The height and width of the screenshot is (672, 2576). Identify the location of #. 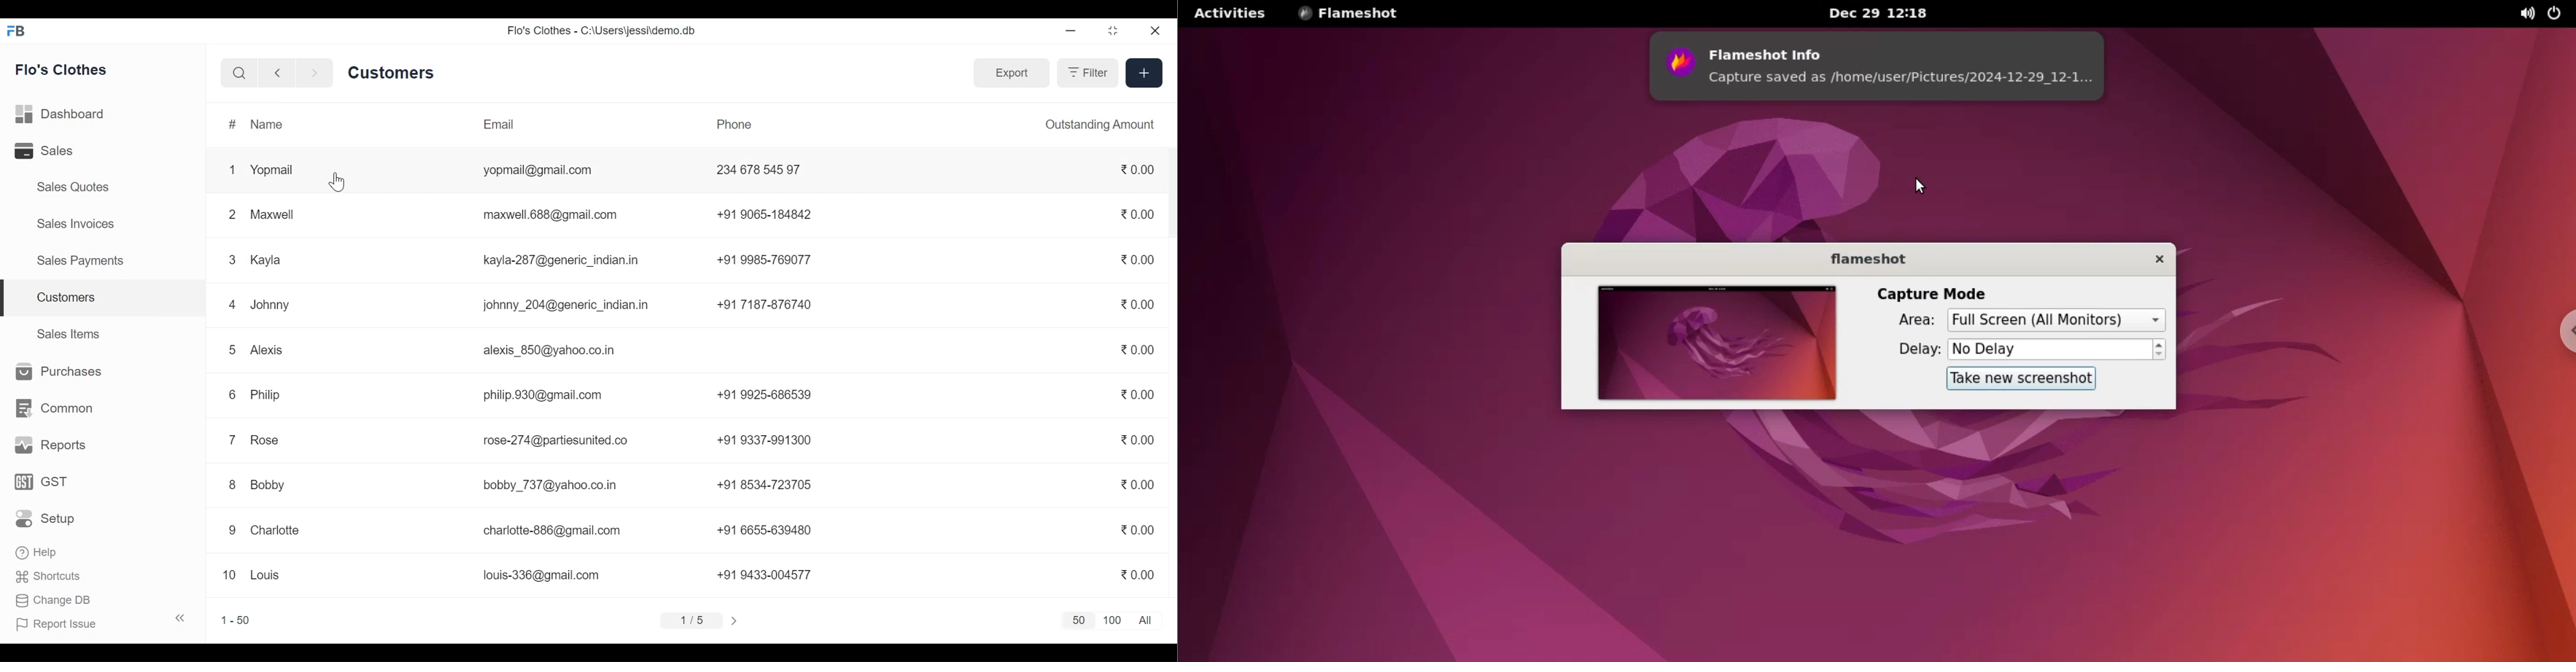
(230, 125).